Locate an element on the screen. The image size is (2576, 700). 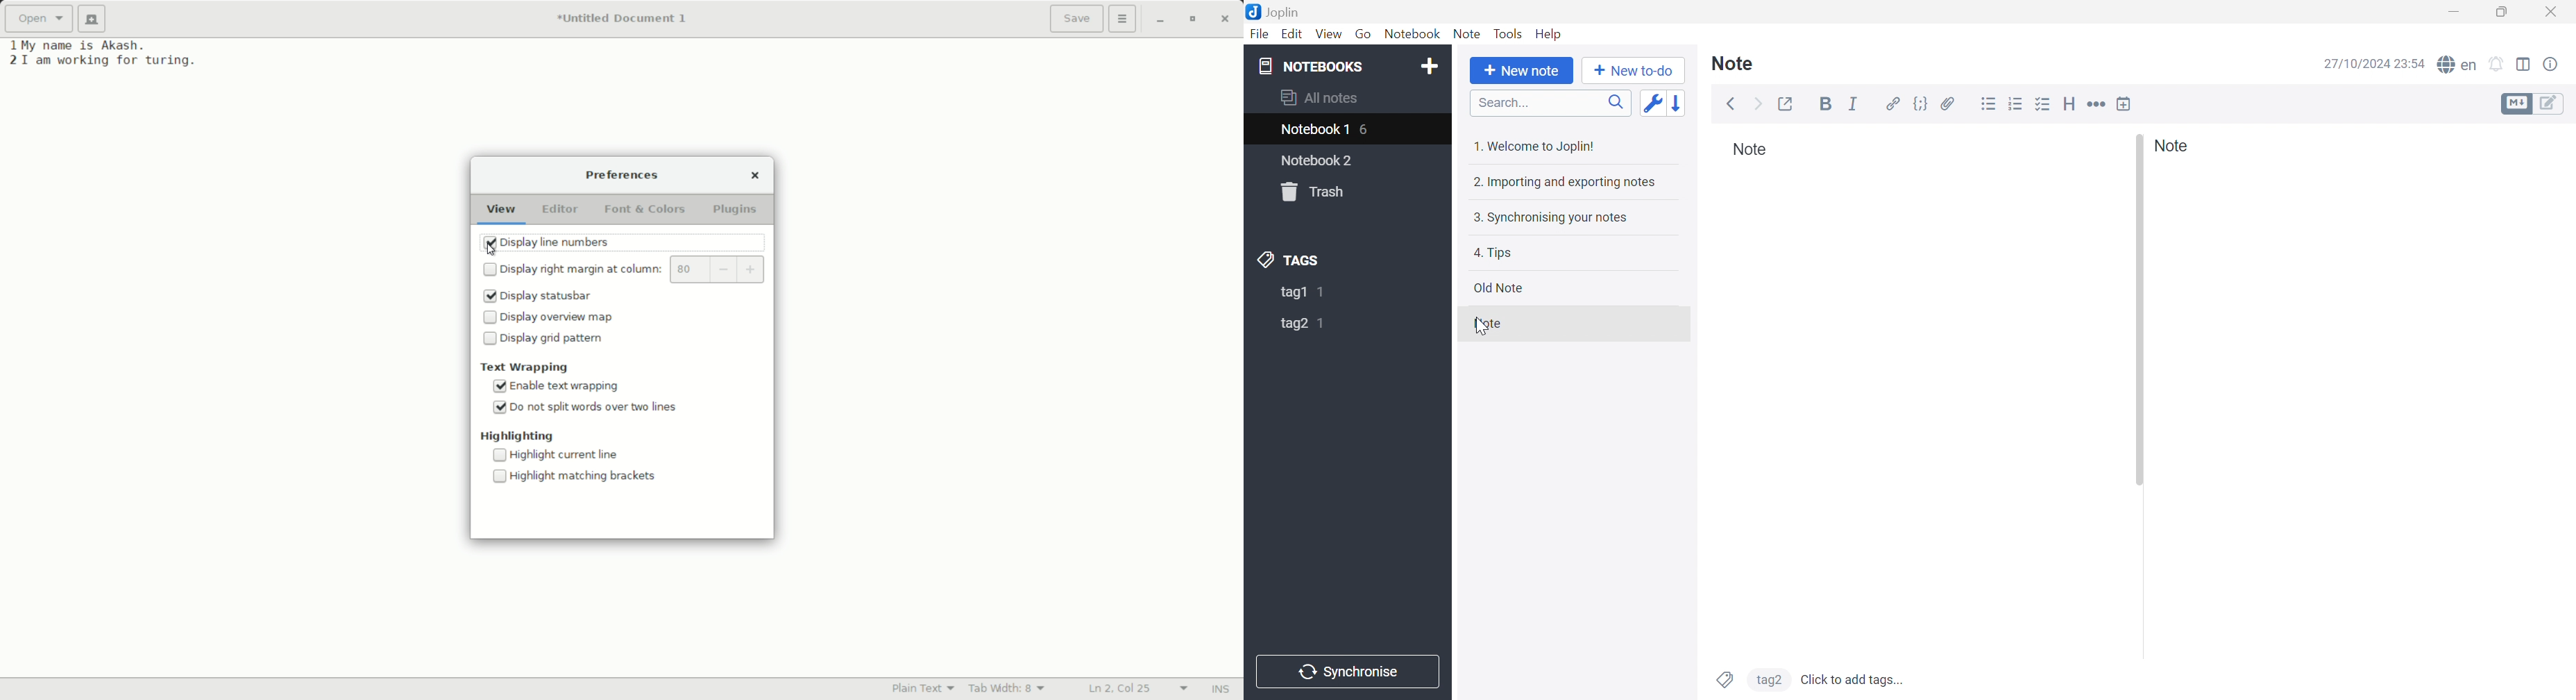
Bold is located at coordinates (1824, 104).